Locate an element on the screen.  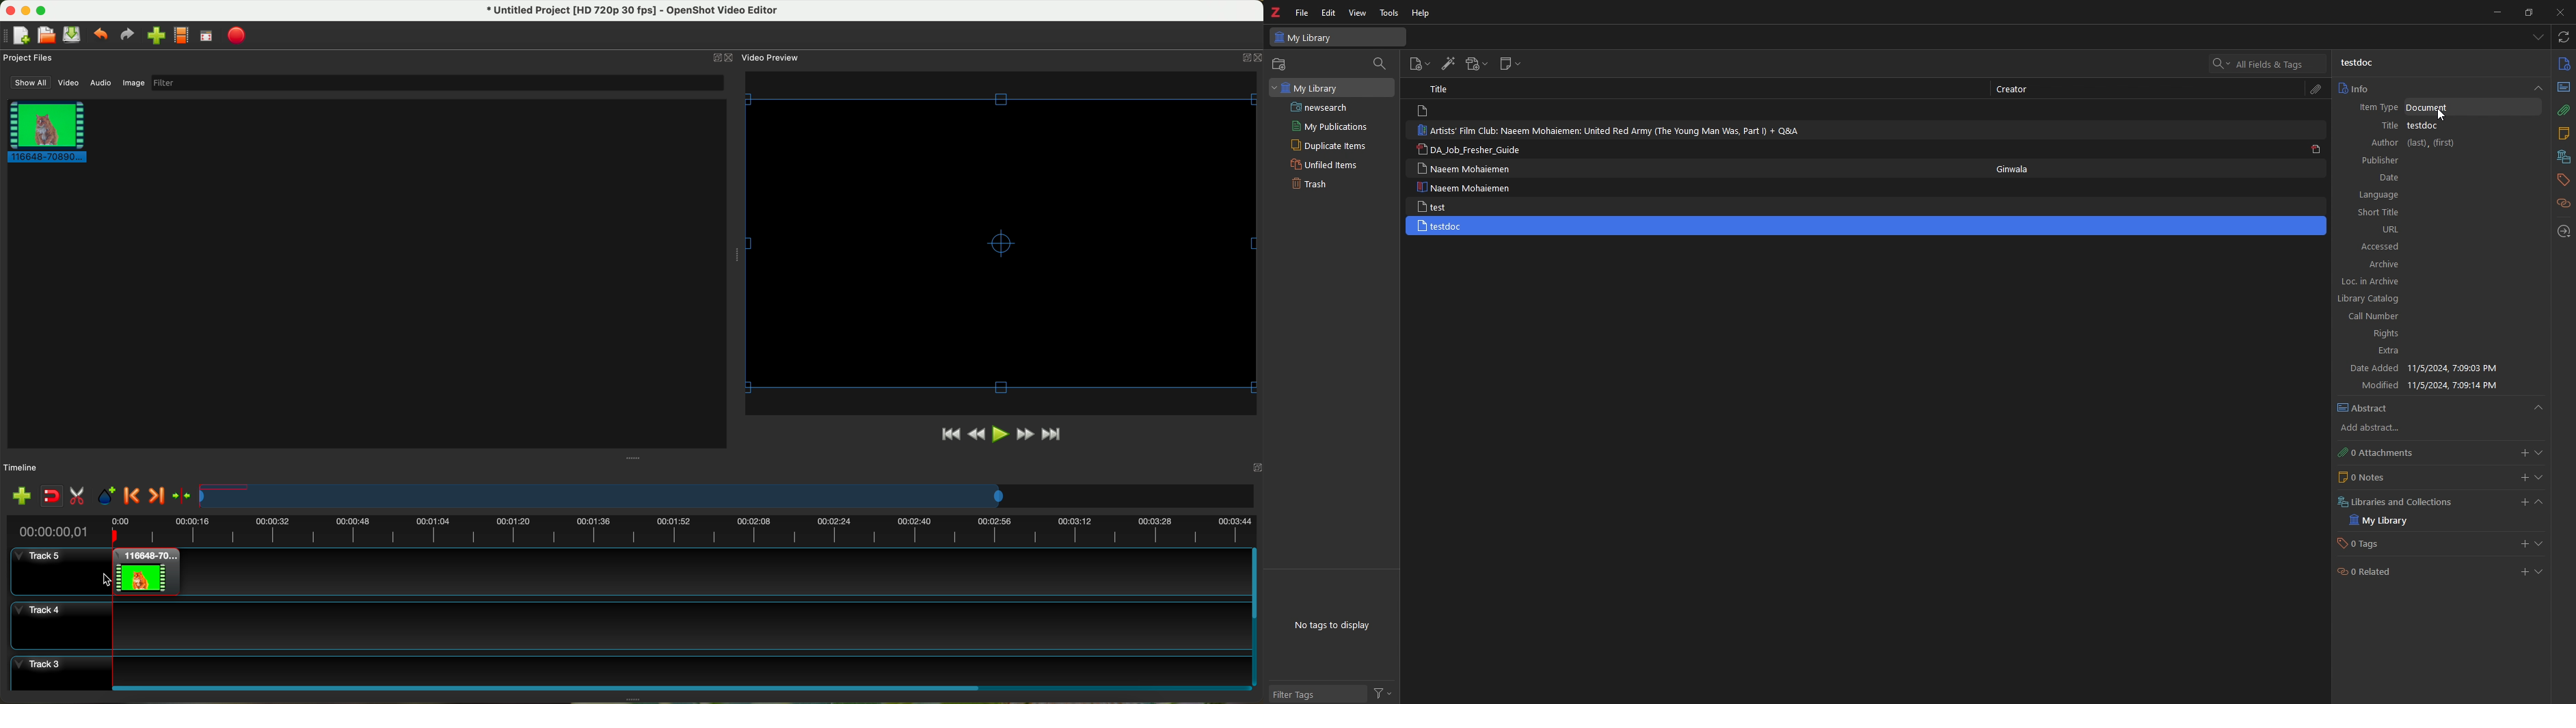
Archive is located at coordinates (2441, 265).